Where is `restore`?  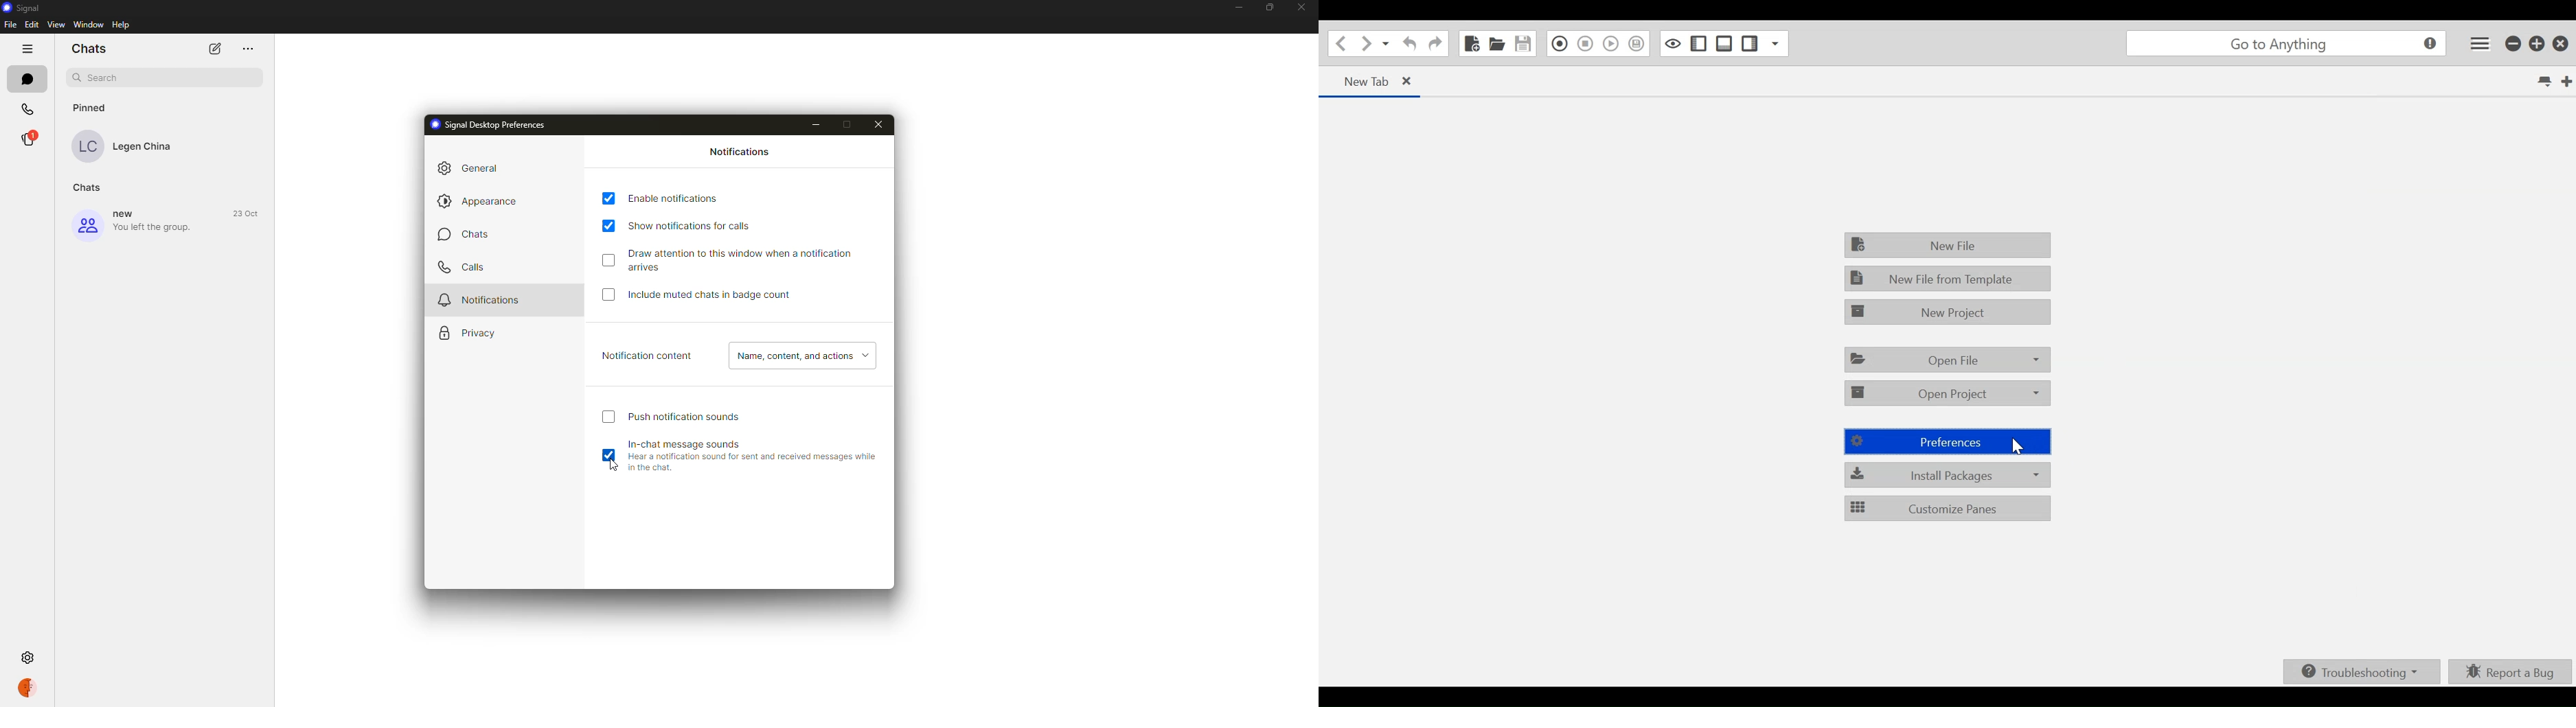
restore is located at coordinates (1268, 8).